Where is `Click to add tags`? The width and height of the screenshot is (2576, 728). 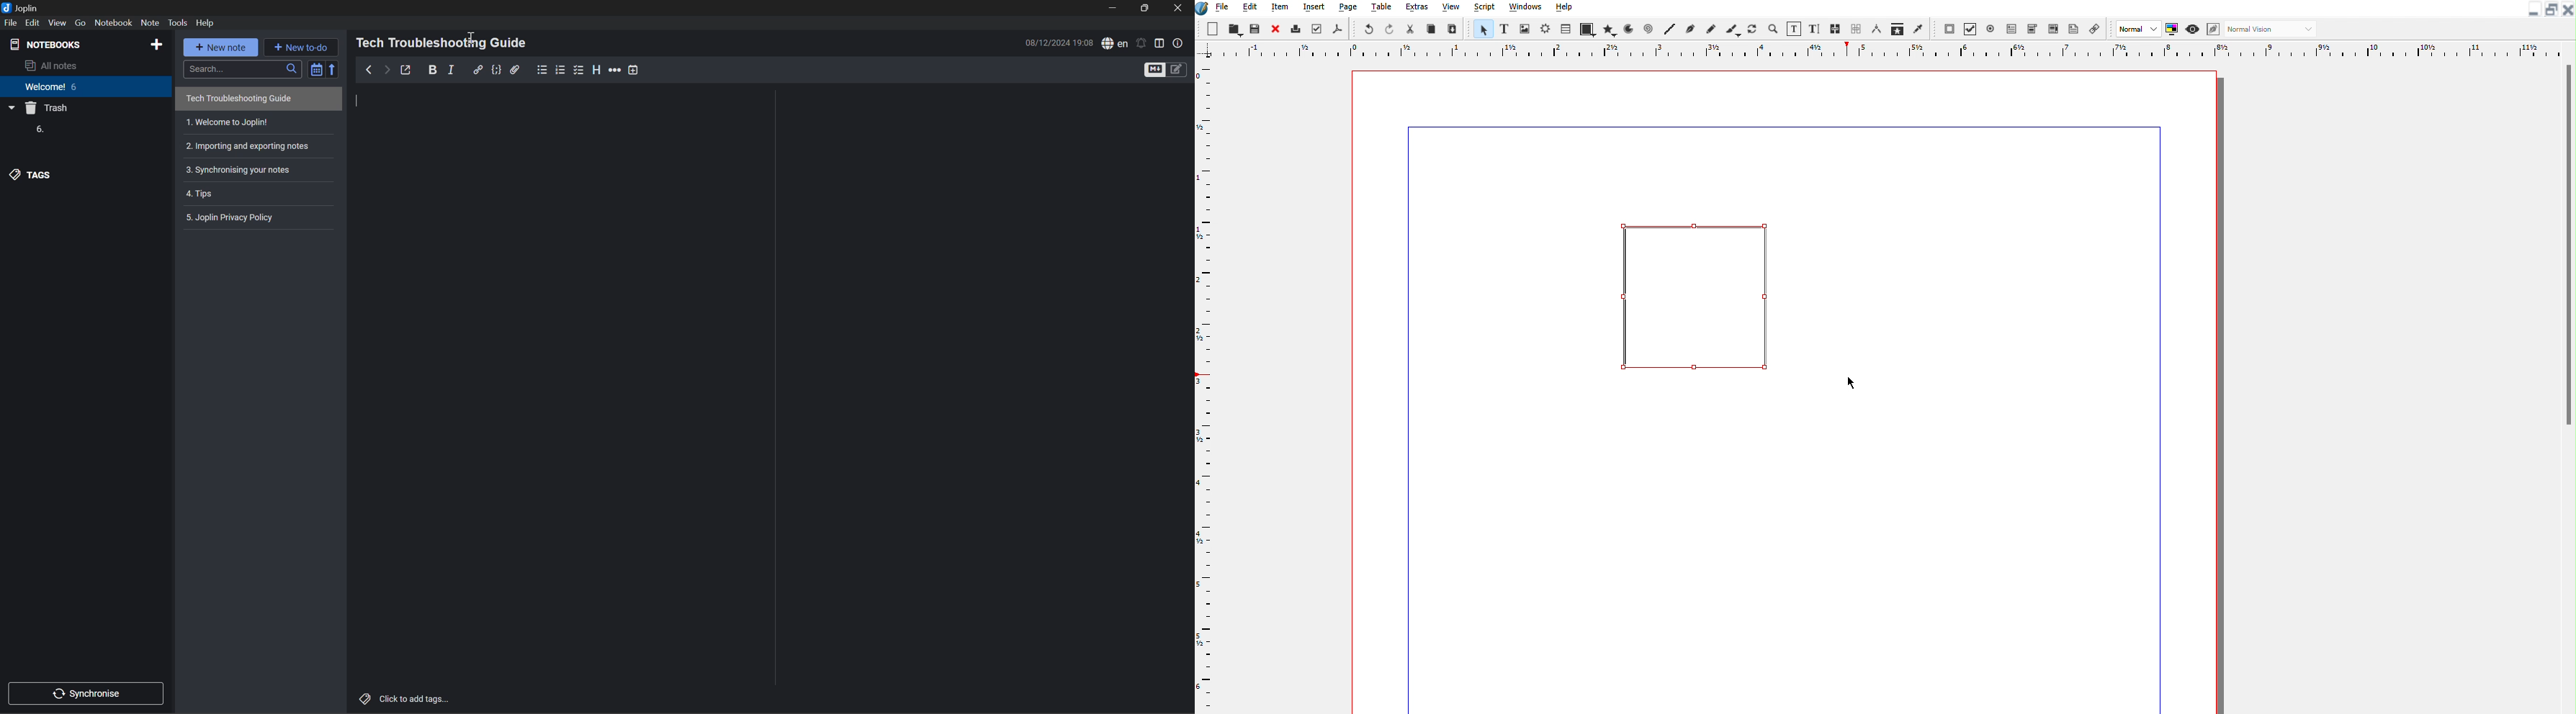
Click to add tags is located at coordinates (406, 698).